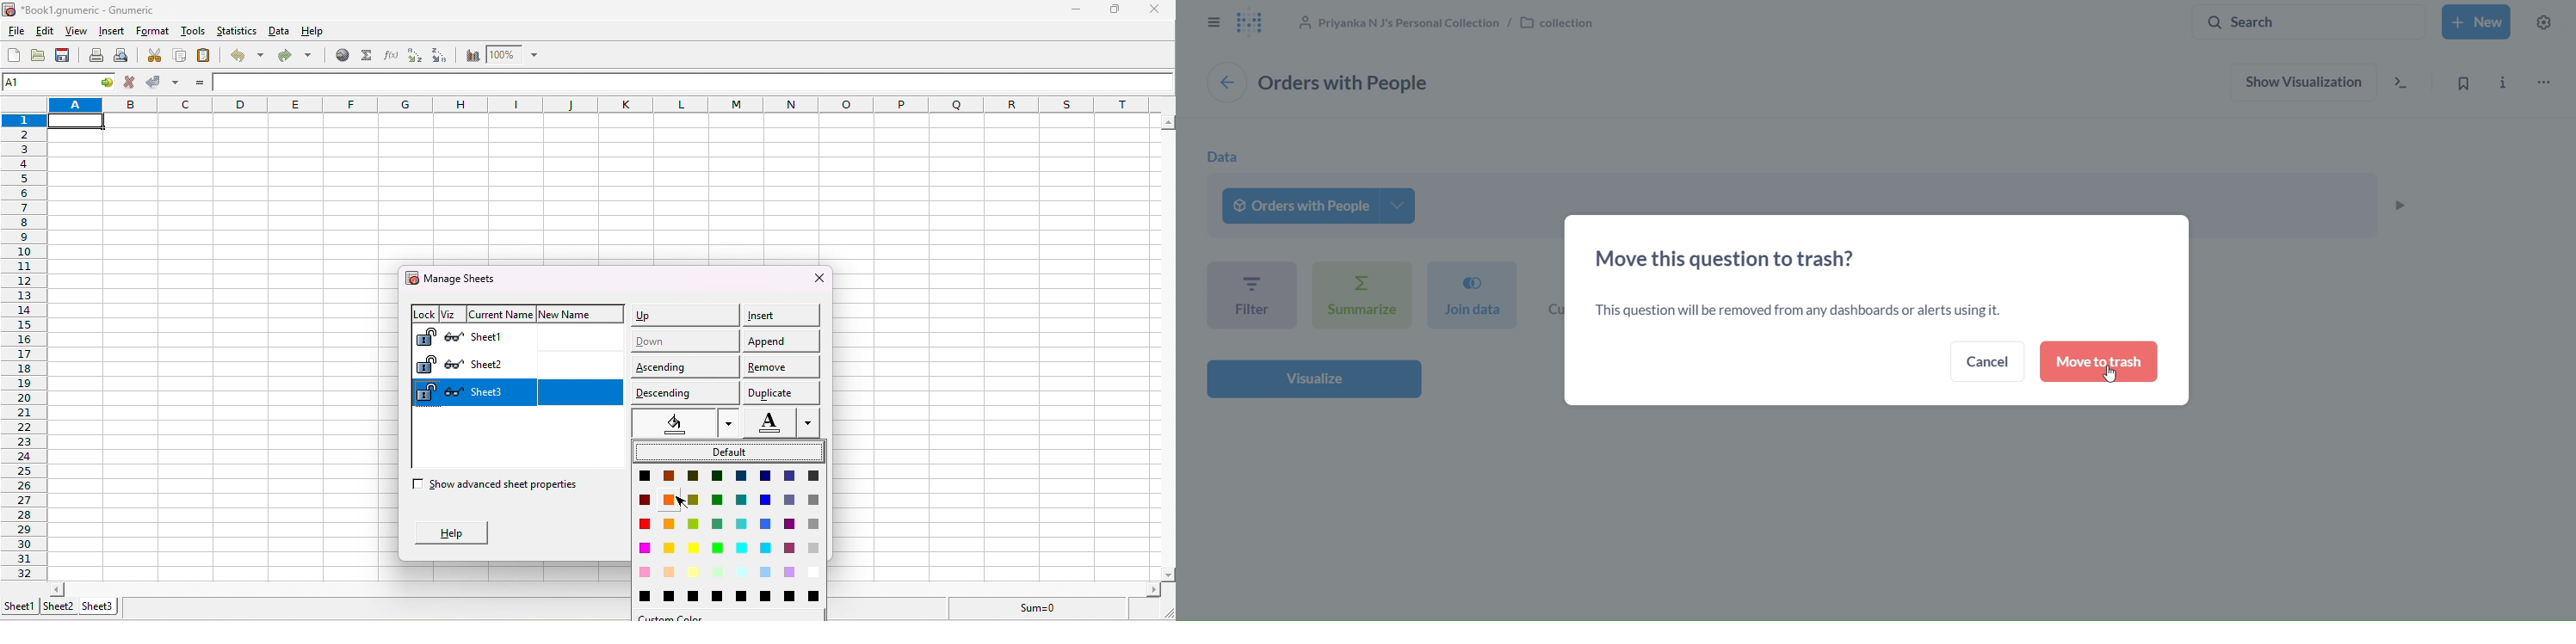  What do you see at coordinates (127, 56) in the screenshot?
I see `print preview` at bounding box center [127, 56].